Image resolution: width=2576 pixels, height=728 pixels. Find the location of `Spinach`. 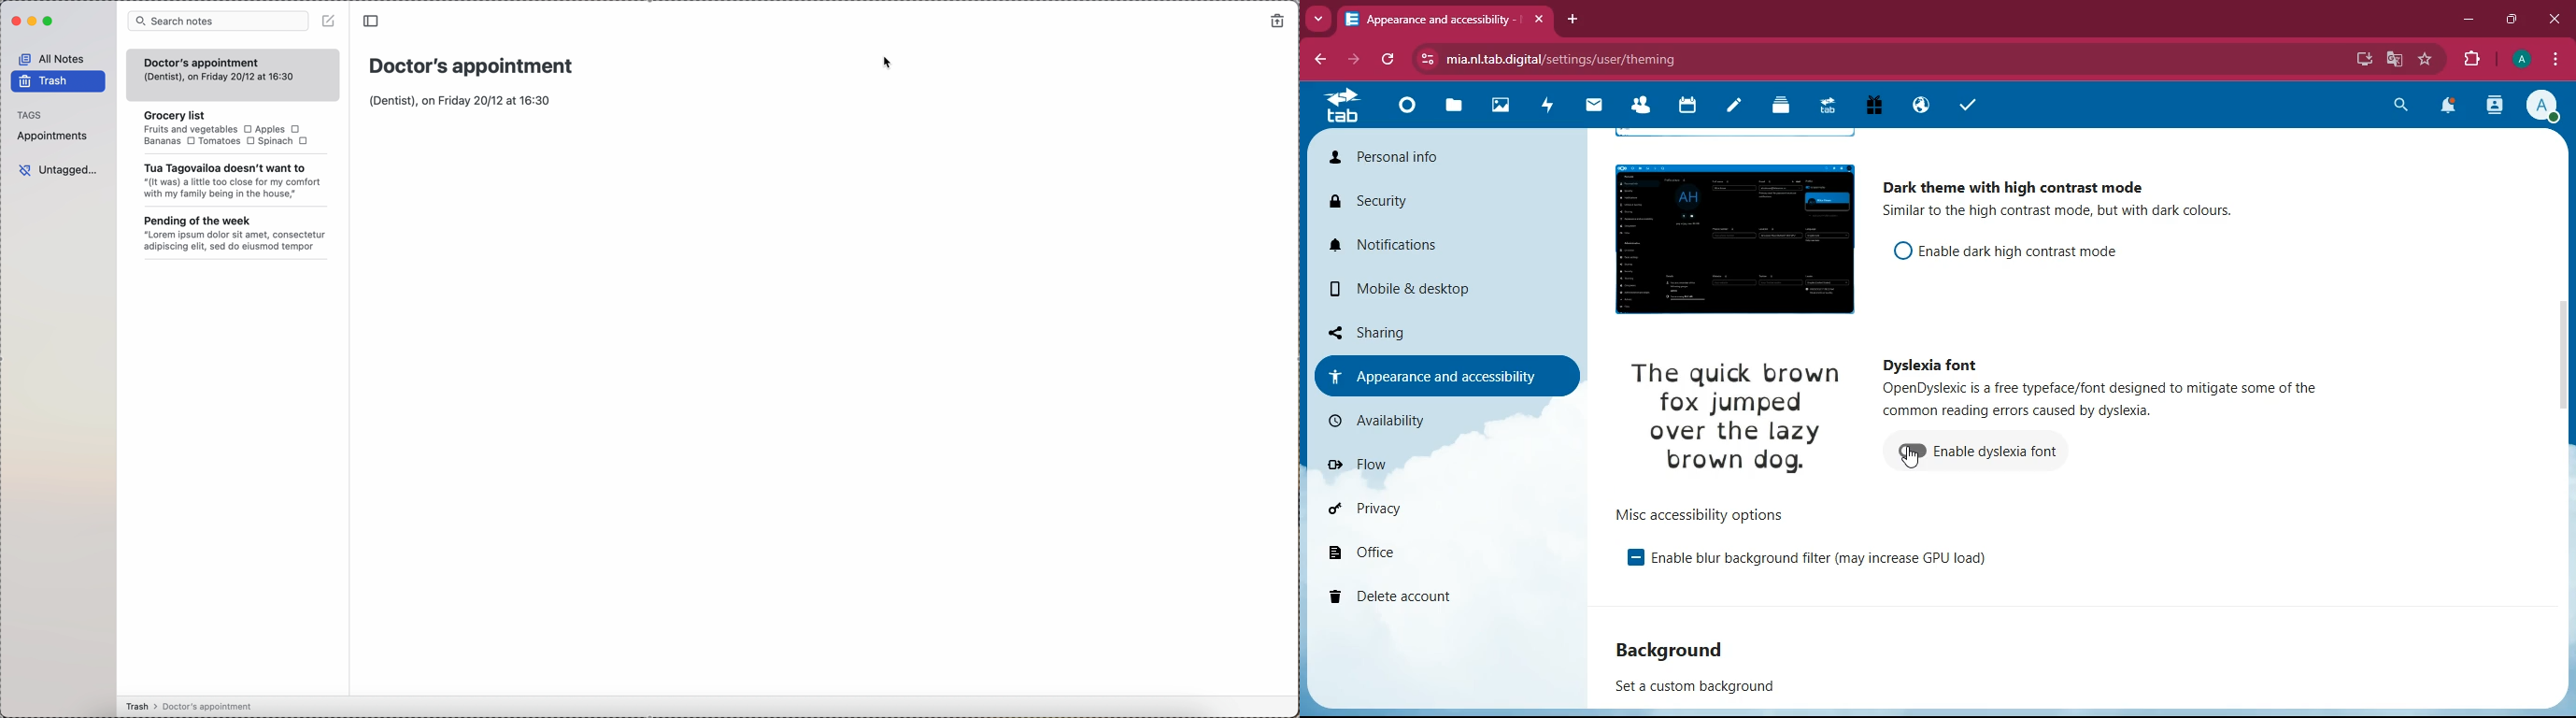

Spinach is located at coordinates (283, 142).